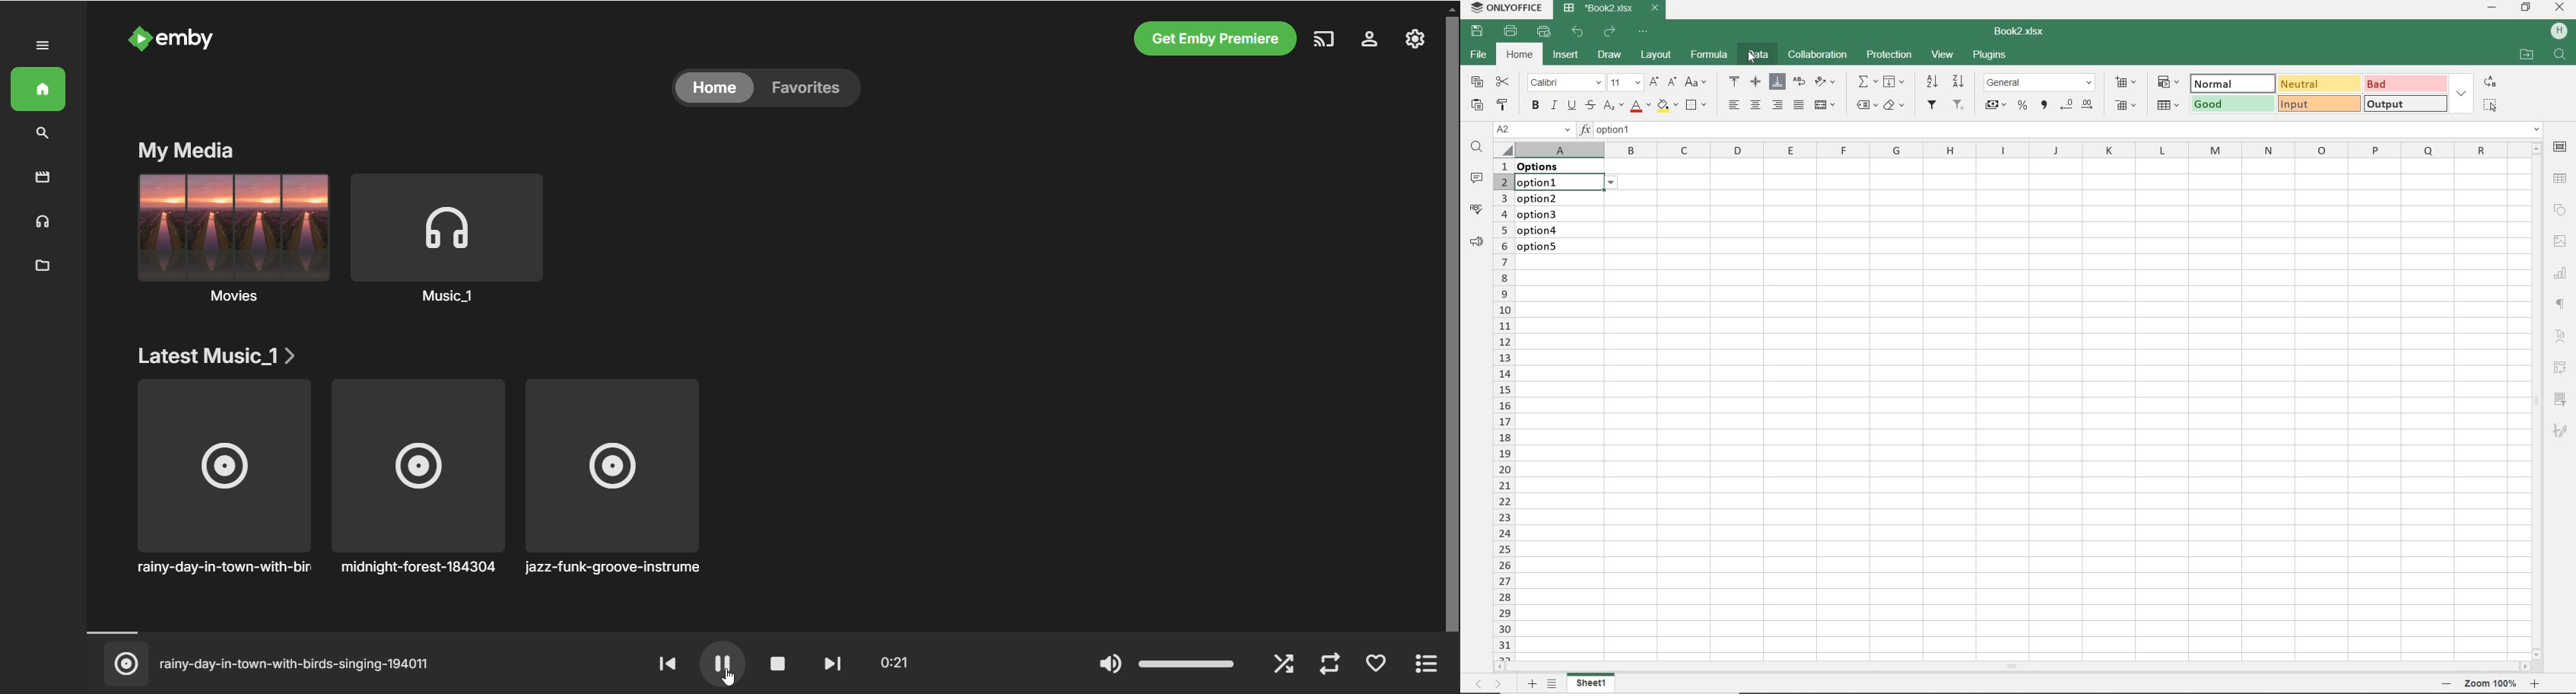  I want to click on COLLABORATION, so click(1818, 54).